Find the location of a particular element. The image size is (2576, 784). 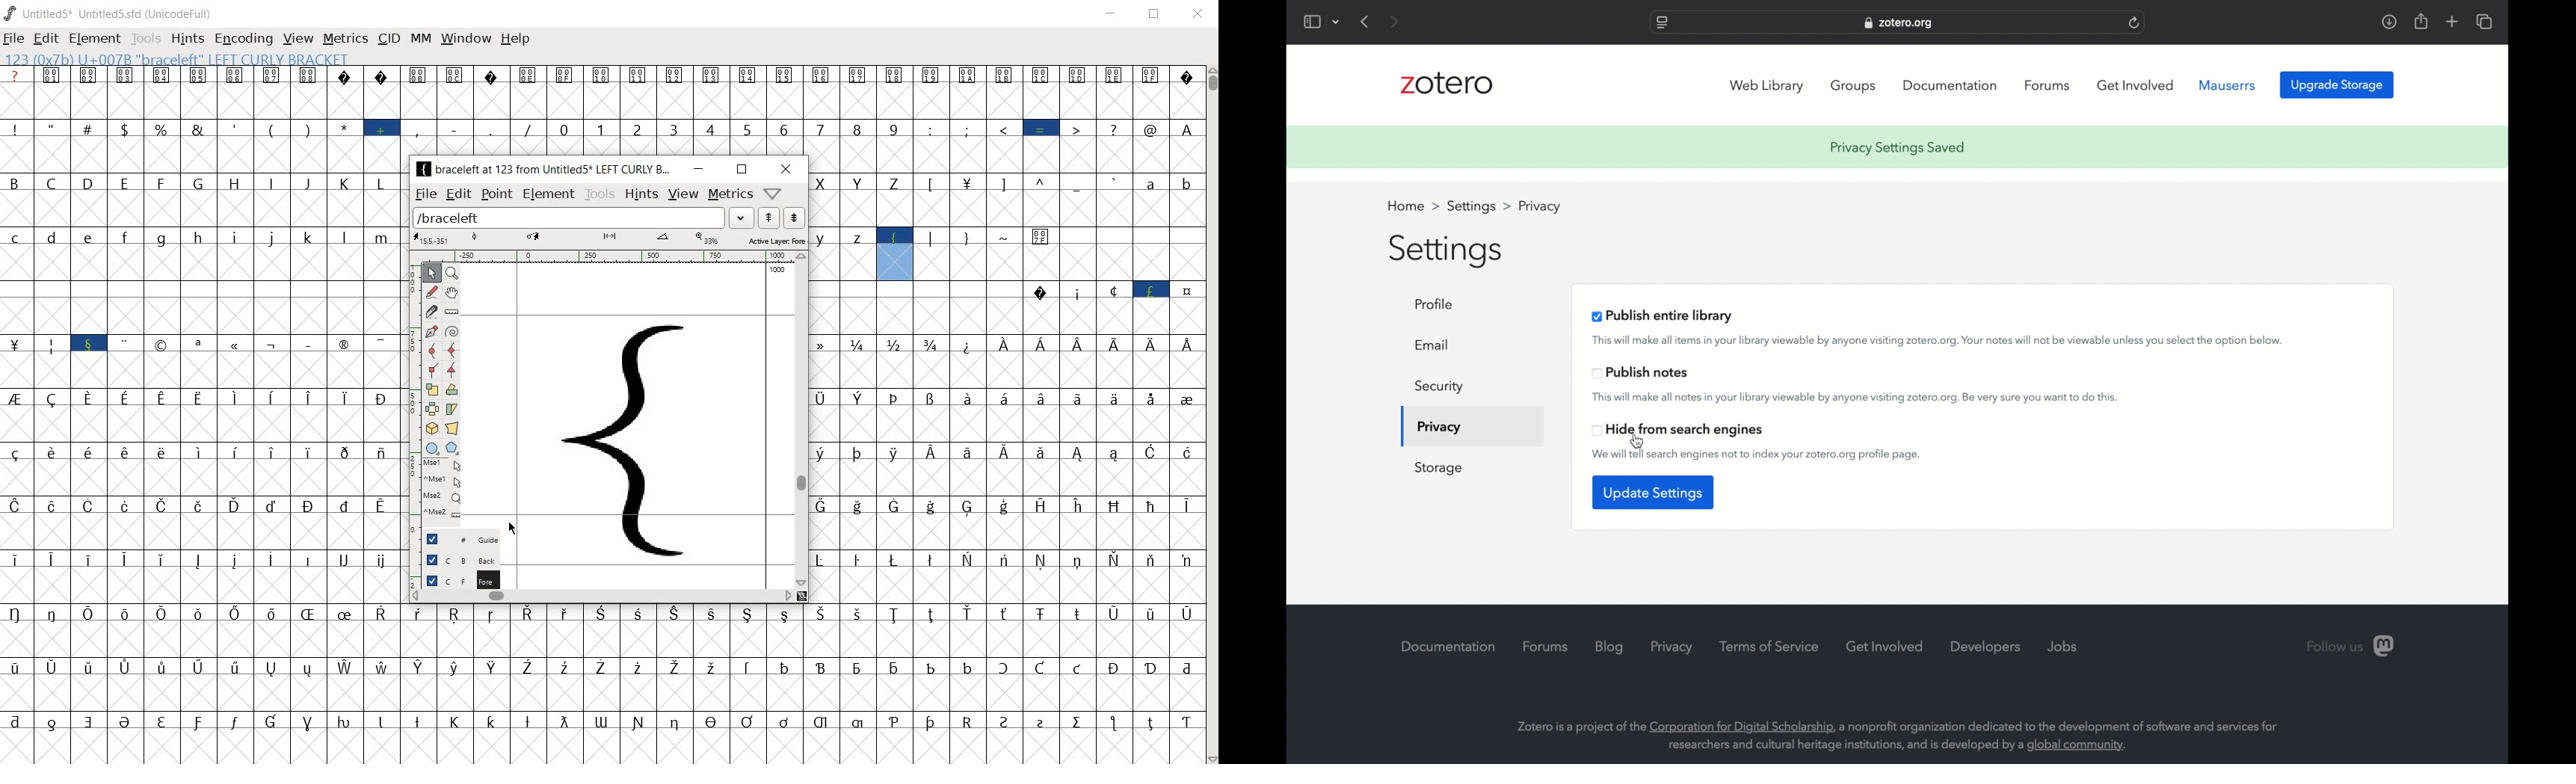

flip the selection is located at coordinates (431, 409).